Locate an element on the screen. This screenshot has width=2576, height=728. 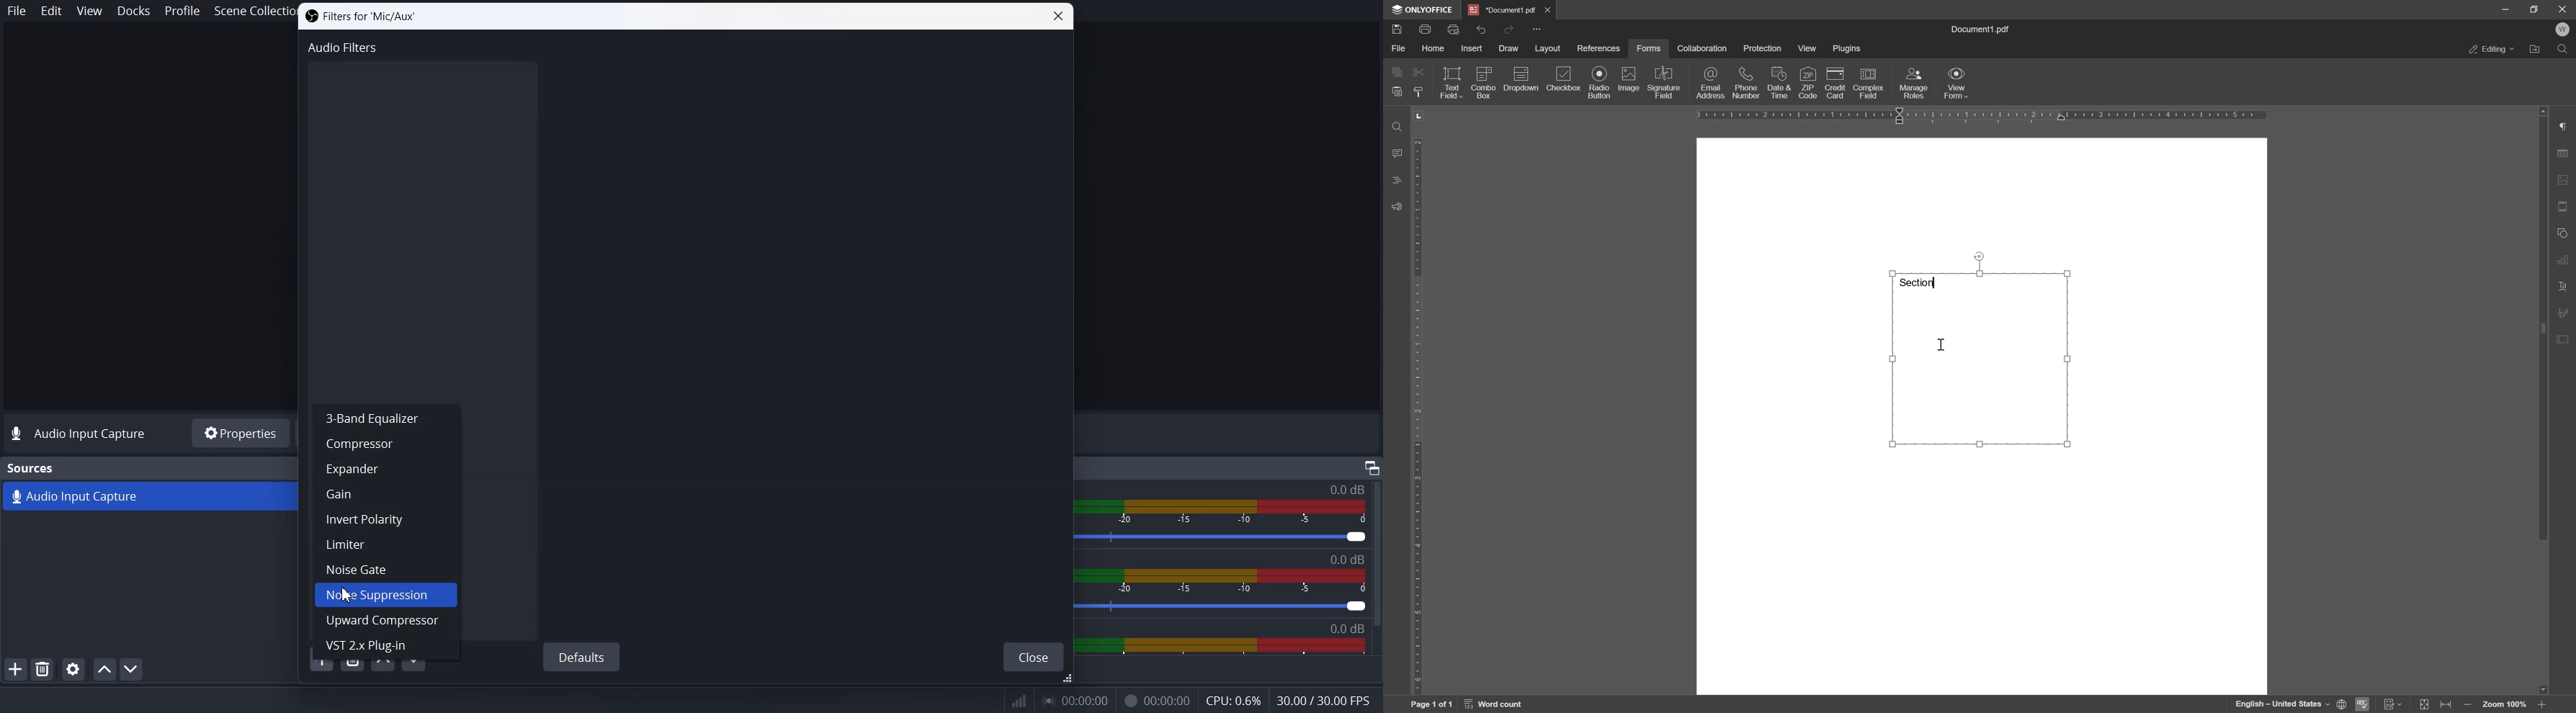
Find is located at coordinates (2566, 51).